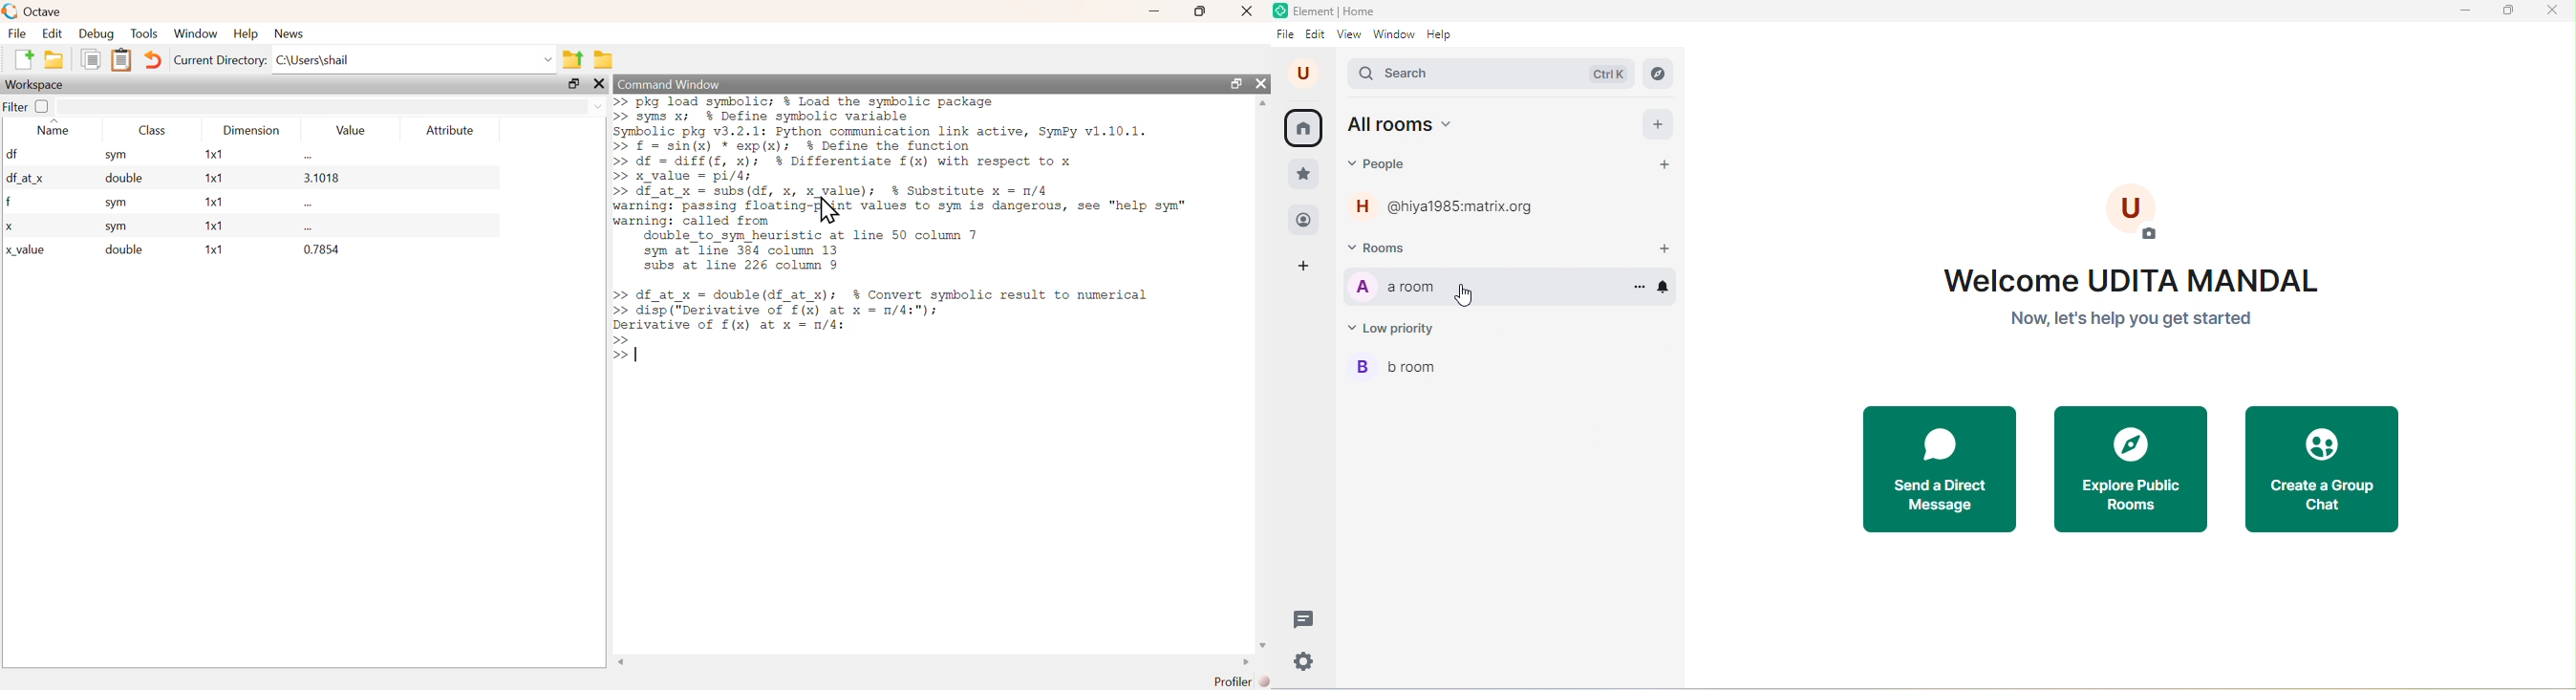  I want to click on Name, so click(53, 128).